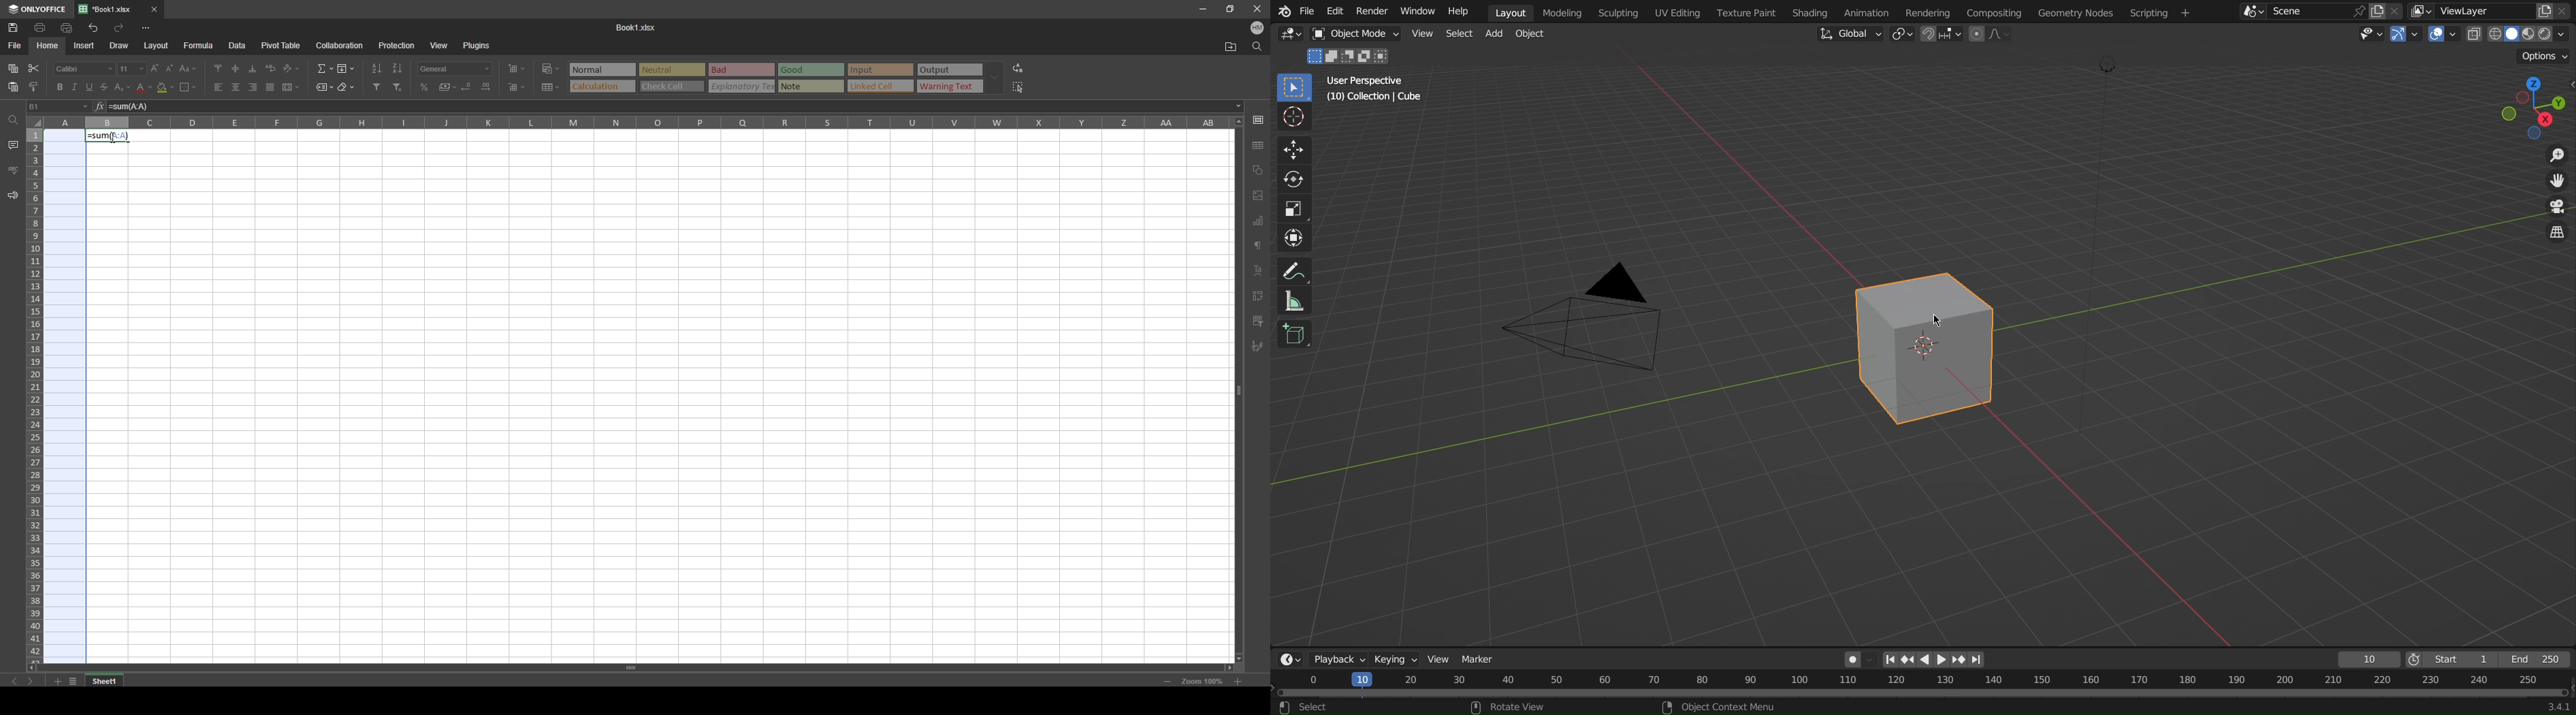 Image resolution: width=2576 pixels, height=728 pixels. What do you see at coordinates (1018, 68) in the screenshot?
I see `replace` at bounding box center [1018, 68].